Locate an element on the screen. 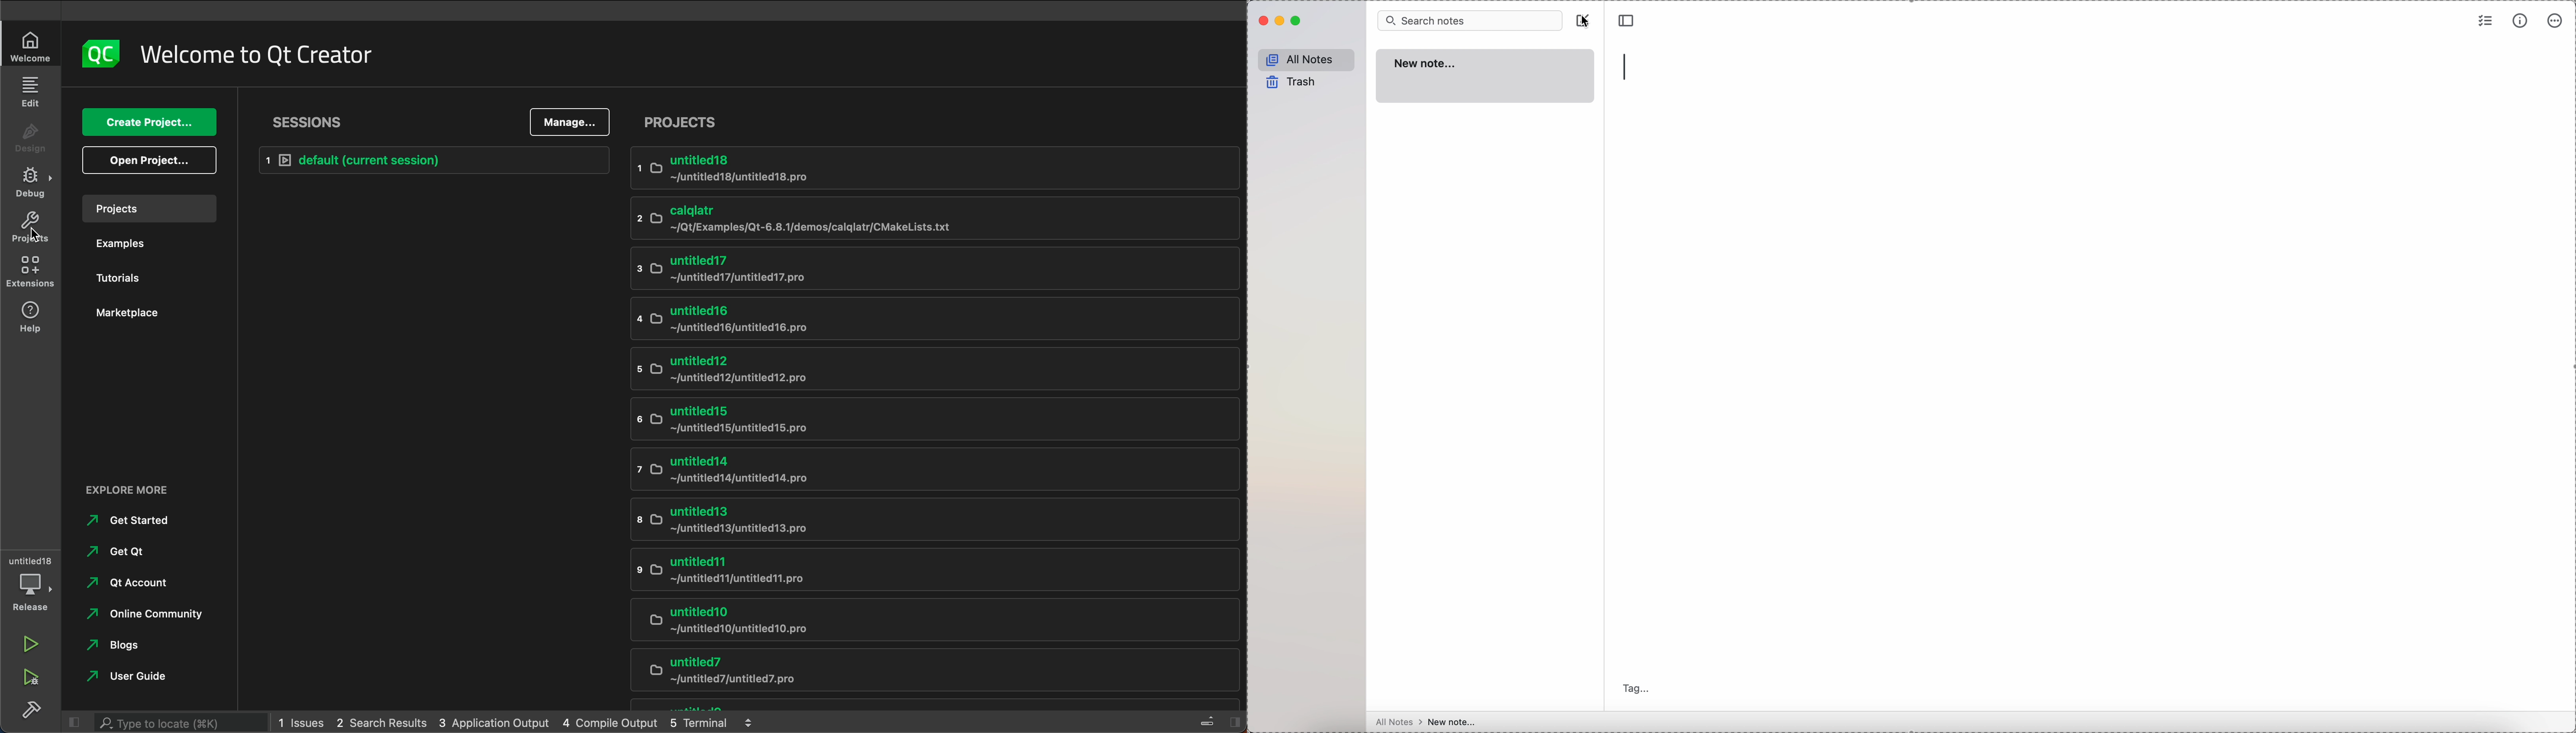  untitled16 is located at coordinates (919, 317).